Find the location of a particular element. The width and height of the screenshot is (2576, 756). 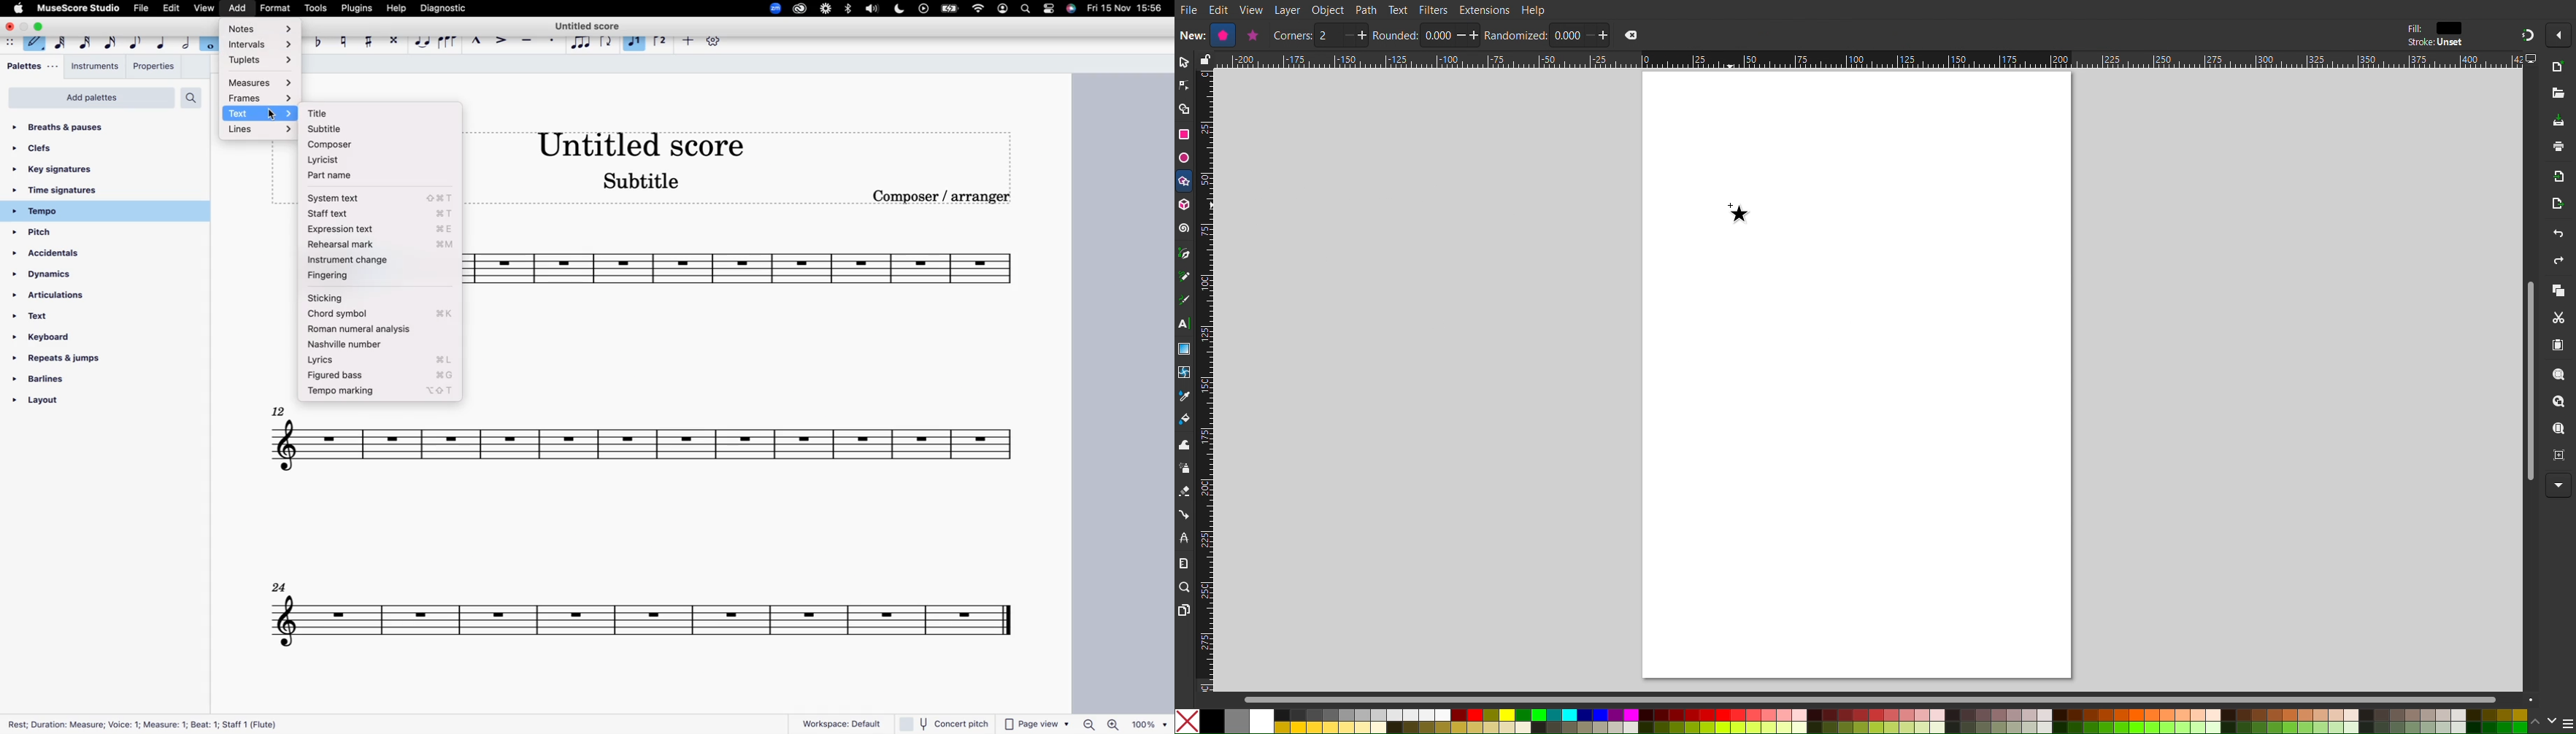

Help is located at coordinates (1534, 9).